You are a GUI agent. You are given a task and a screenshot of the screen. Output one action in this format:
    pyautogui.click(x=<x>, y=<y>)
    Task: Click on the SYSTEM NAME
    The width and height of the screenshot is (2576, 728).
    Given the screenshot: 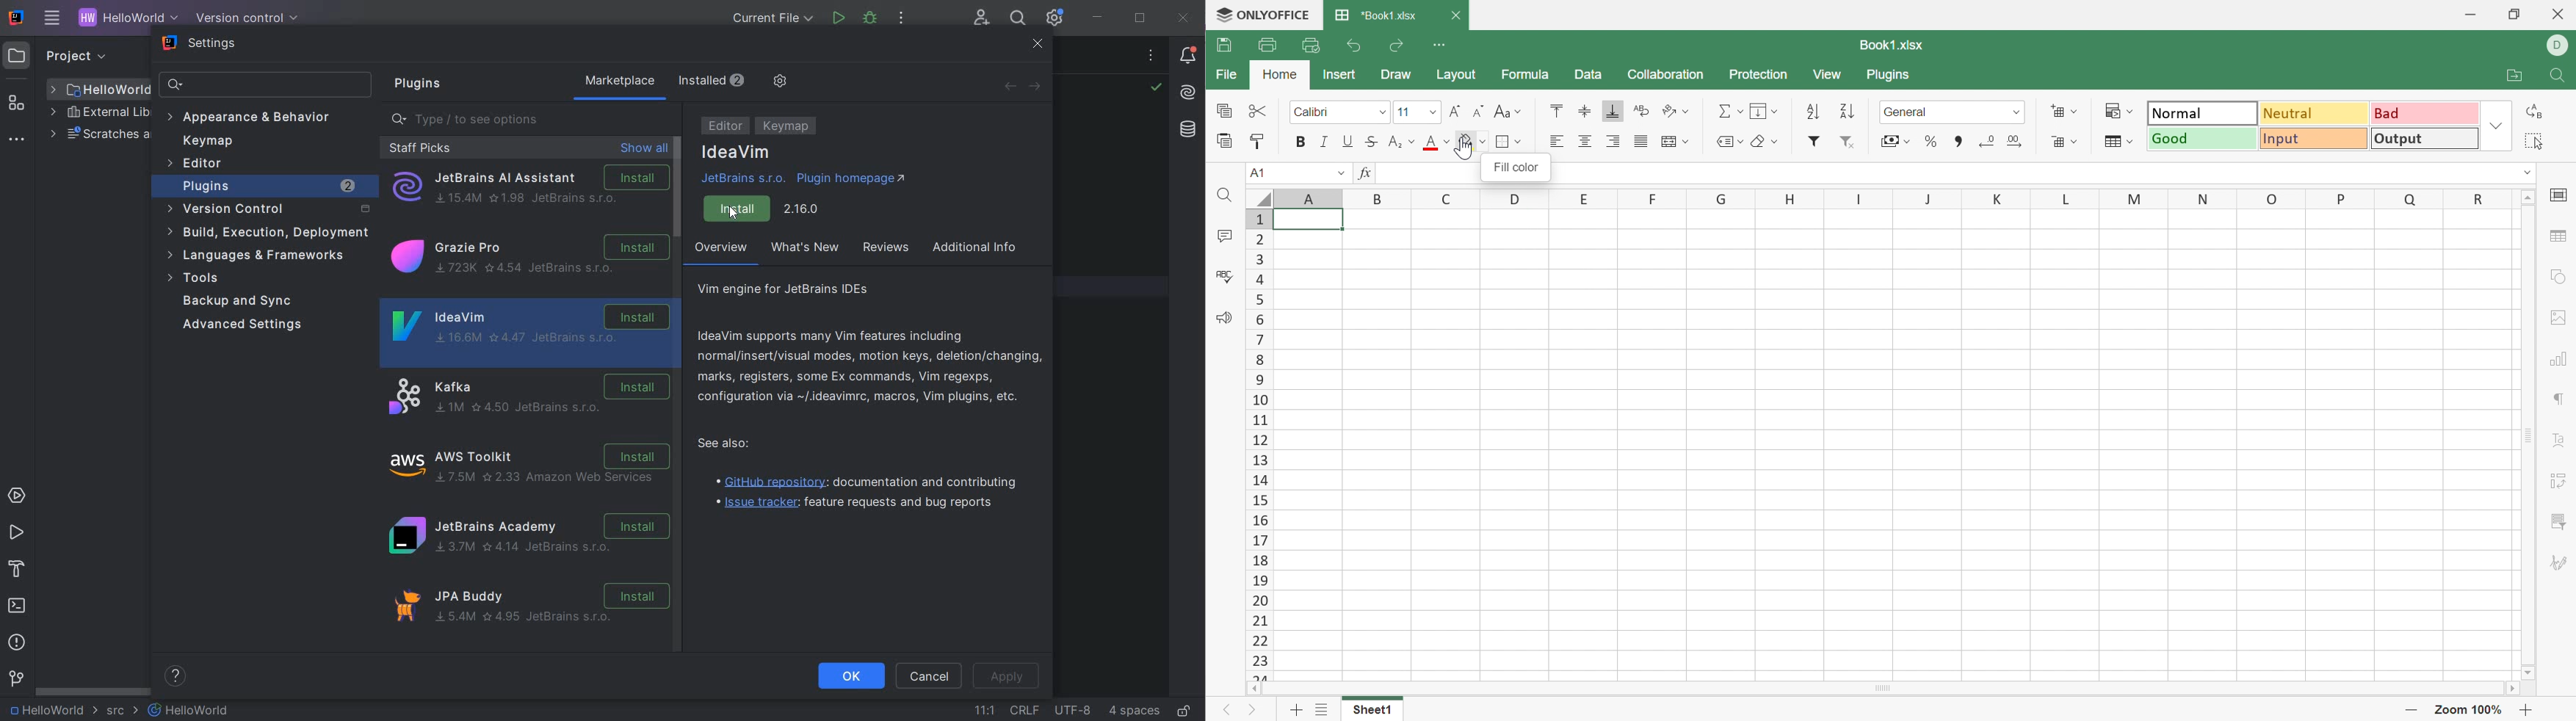 What is the action you would take?
    pyautogui.click(x=14, y=18)
    